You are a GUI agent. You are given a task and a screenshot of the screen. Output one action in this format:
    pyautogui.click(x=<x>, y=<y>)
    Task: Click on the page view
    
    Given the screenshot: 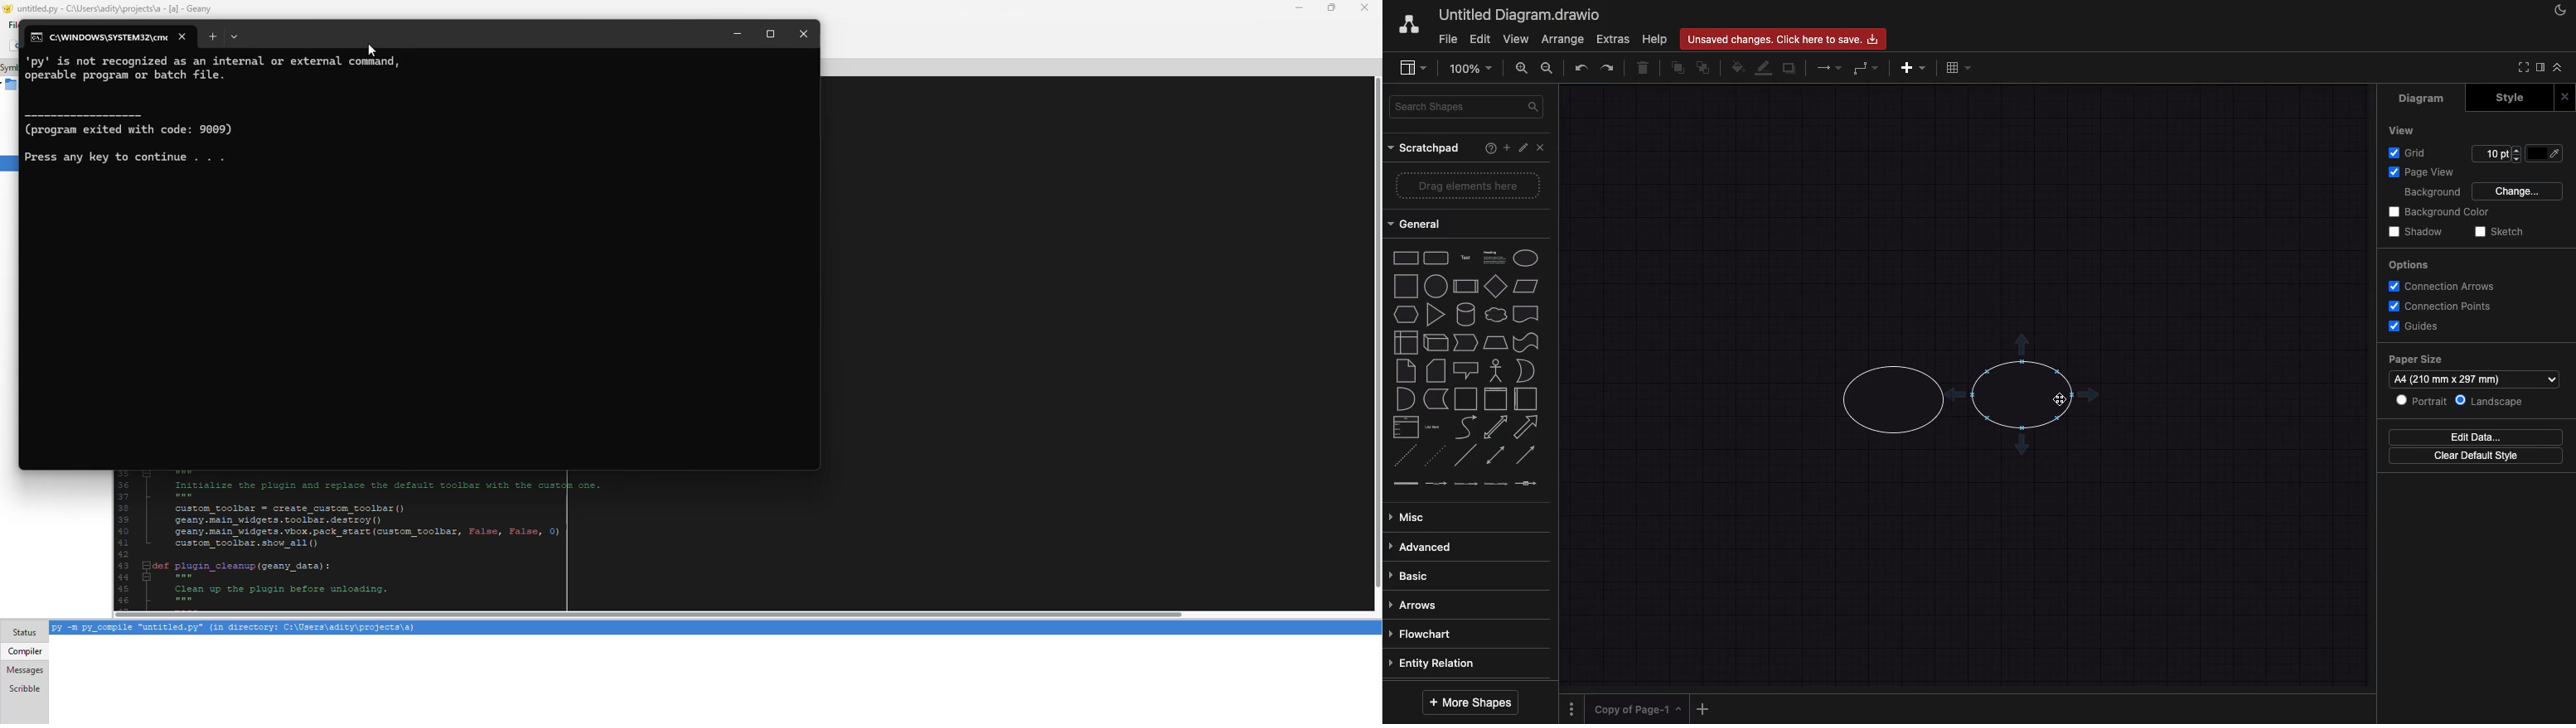 What is the action you would take?
    pyautogui.click(x=2428, y=172)
    